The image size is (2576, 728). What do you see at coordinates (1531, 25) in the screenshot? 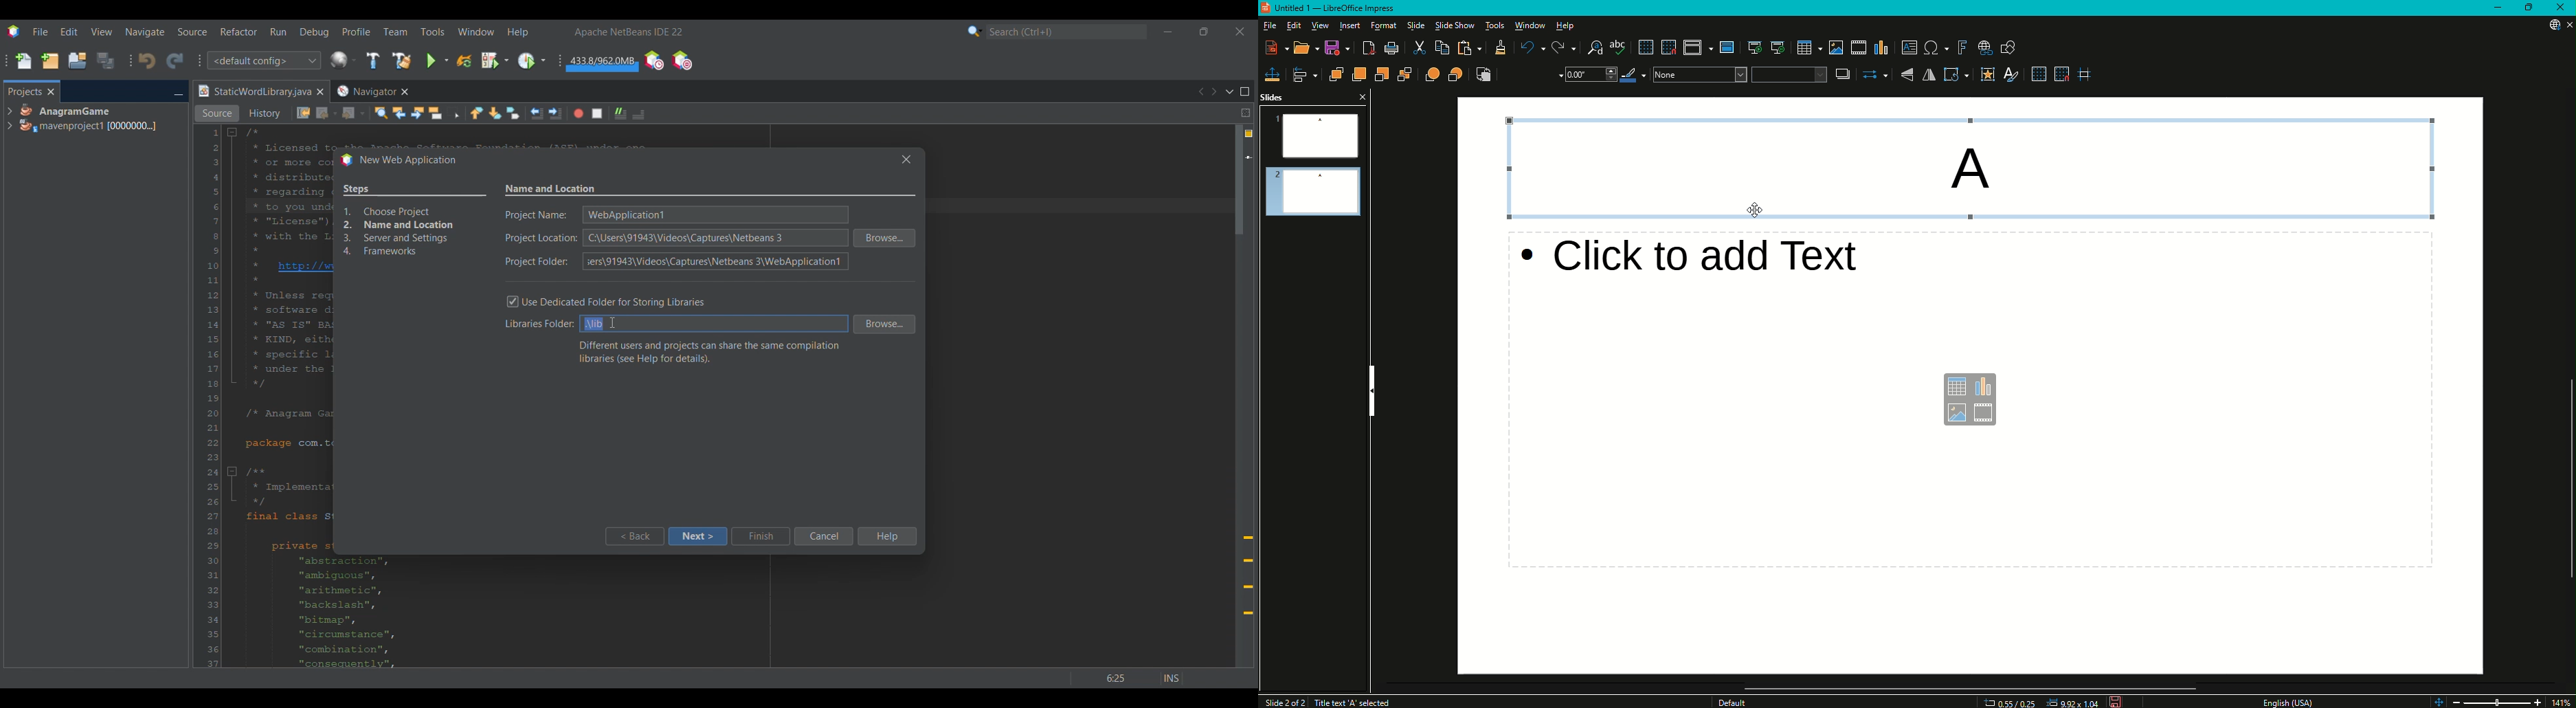
I see `Window` at bounding box center [1531, 25].